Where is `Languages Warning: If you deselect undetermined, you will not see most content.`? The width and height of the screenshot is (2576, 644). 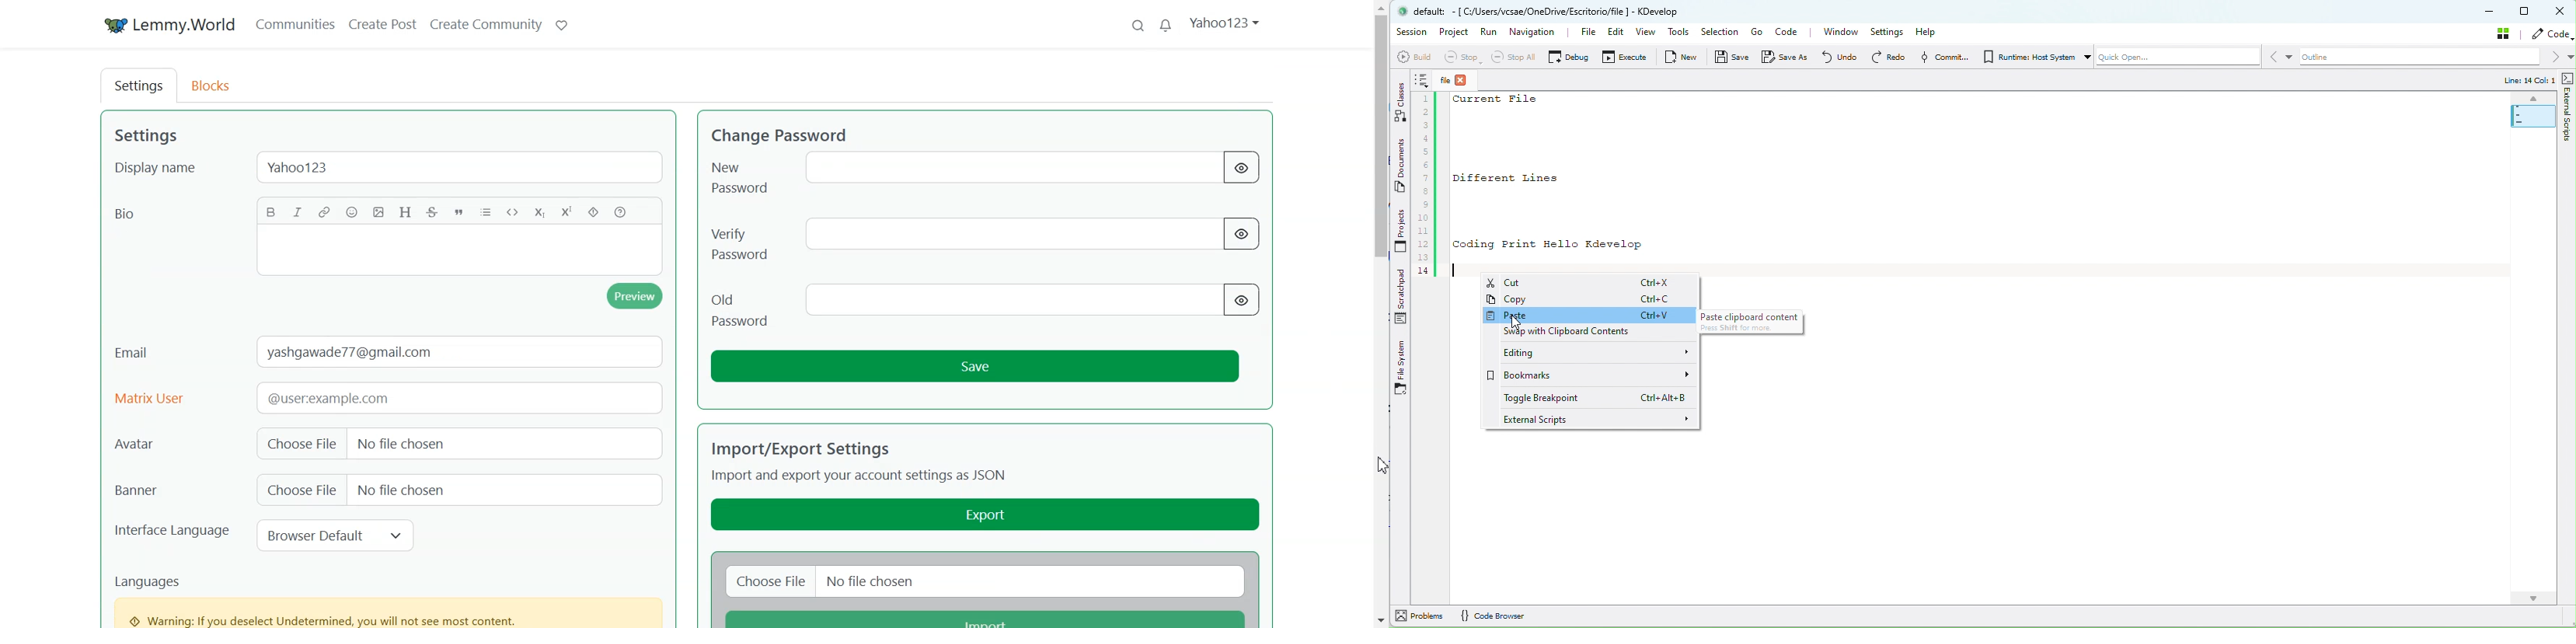
Languages Warning: If you deselect undetermined, you will not see most content. is located at coordinates (390, 598).